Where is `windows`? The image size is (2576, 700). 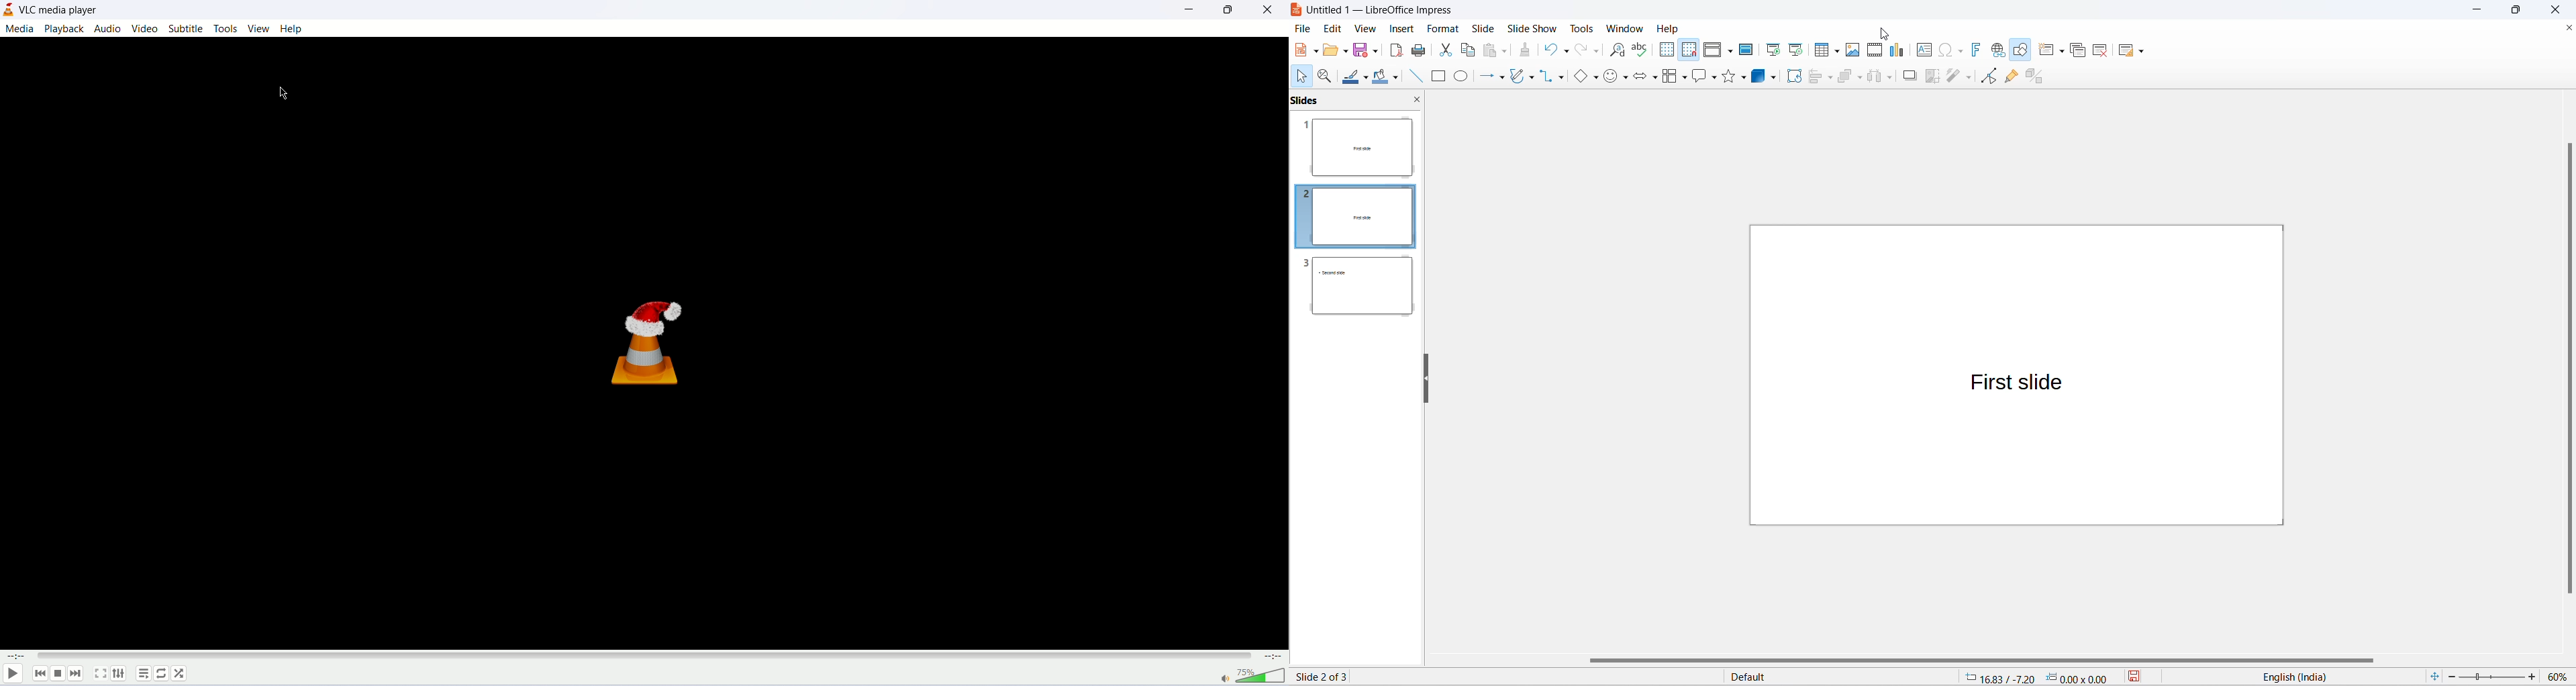 windows is located at coordinates (1630, 28).